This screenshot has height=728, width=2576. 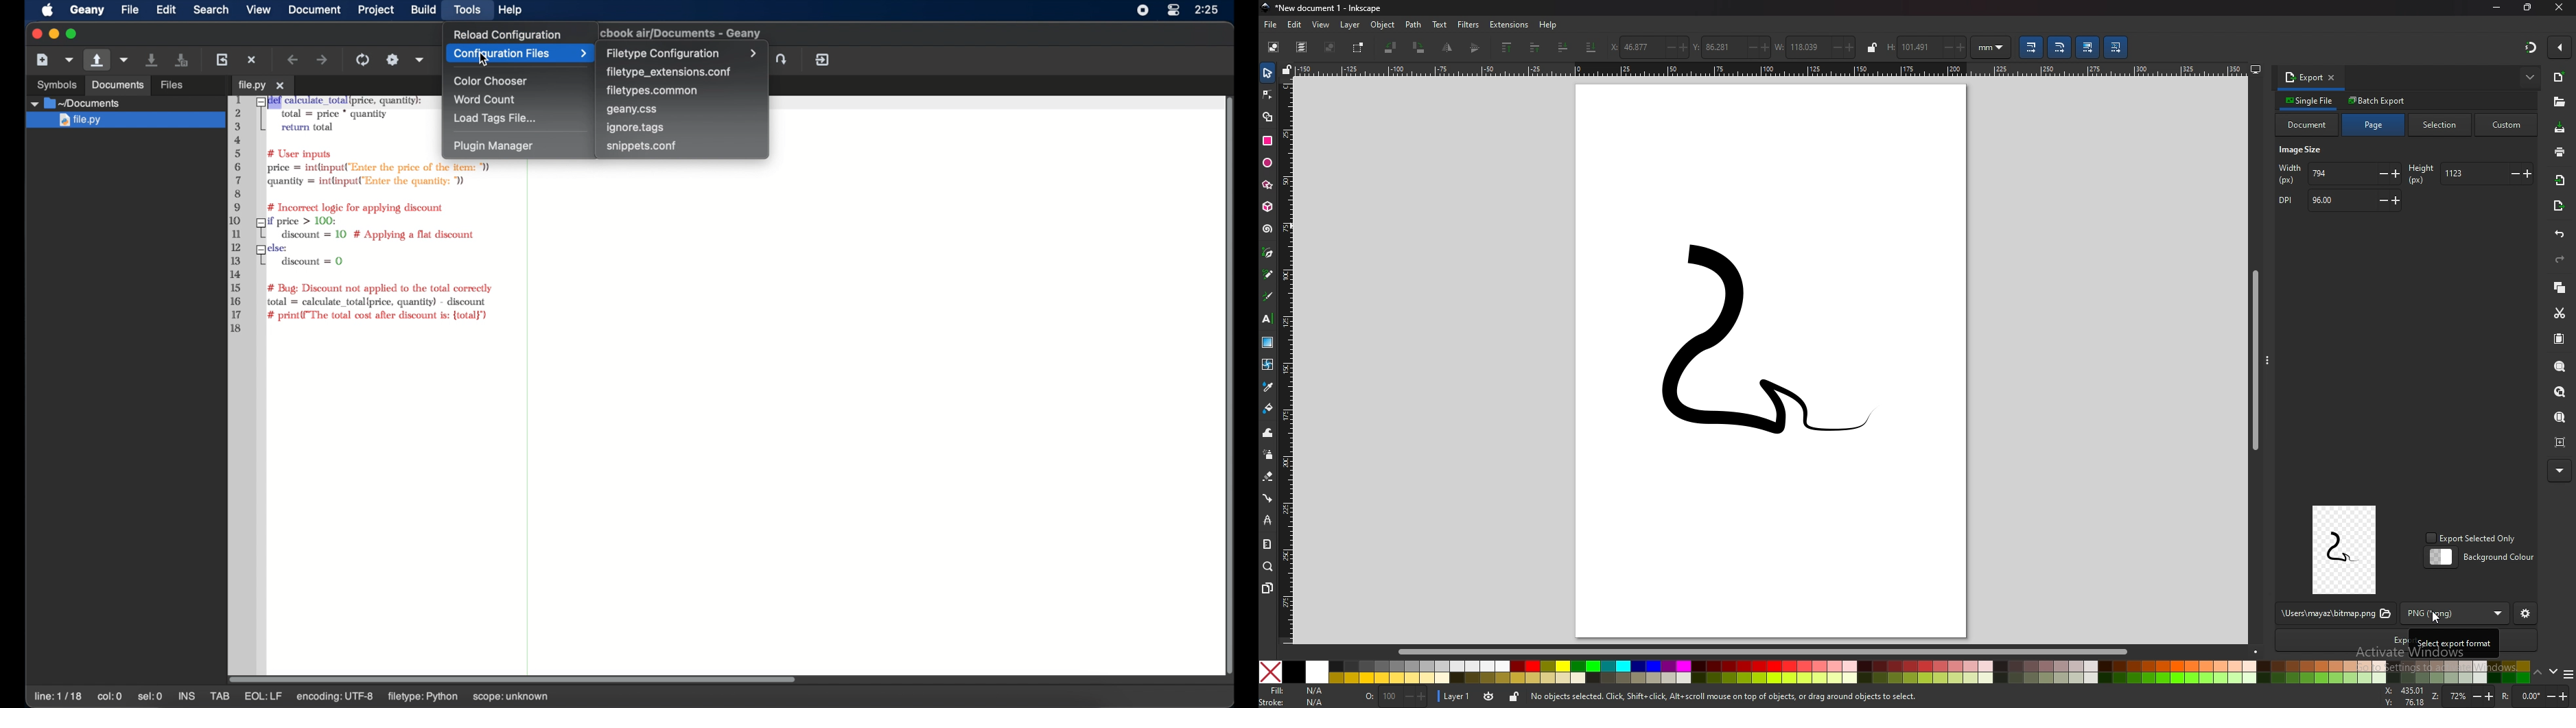 I want to click on filetype_extensions.conf, so click(x=669, y=72).